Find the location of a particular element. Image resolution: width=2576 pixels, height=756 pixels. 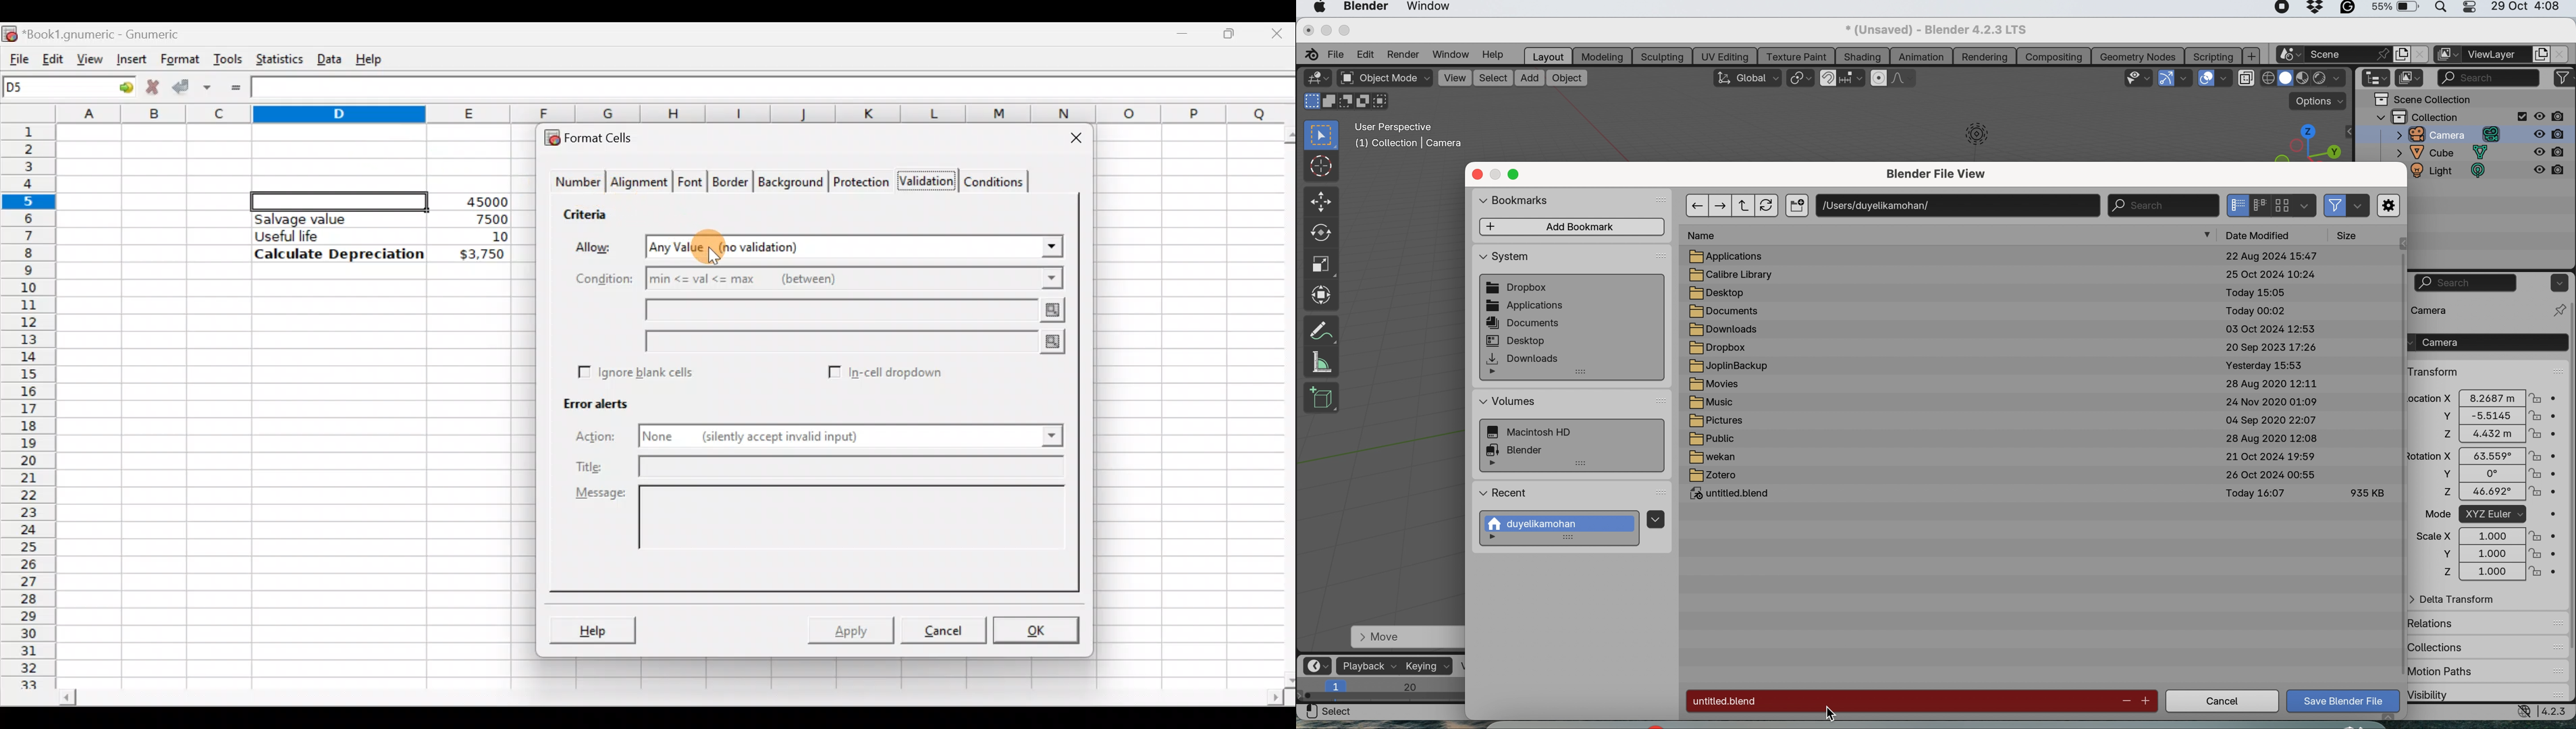

Gnumeric logo is located at coordinates (9, 32).